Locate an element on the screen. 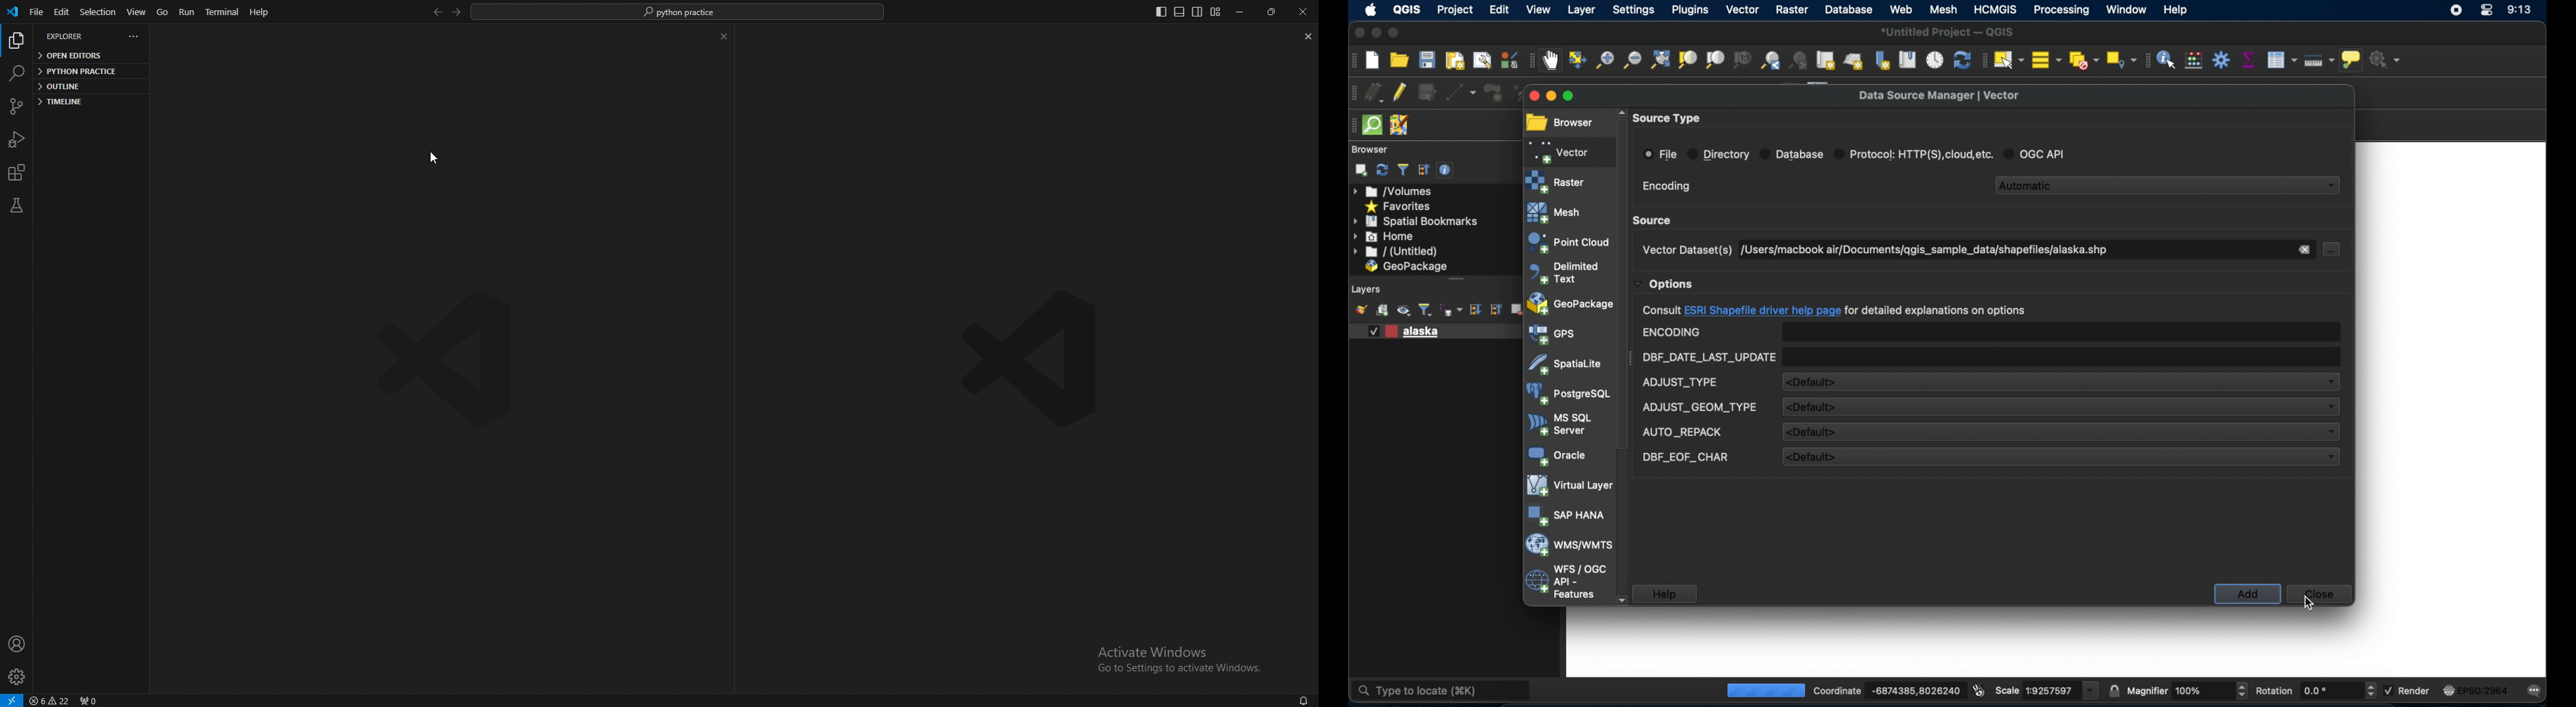  enable/disable properties widget is located at coordinates (1448, 172).